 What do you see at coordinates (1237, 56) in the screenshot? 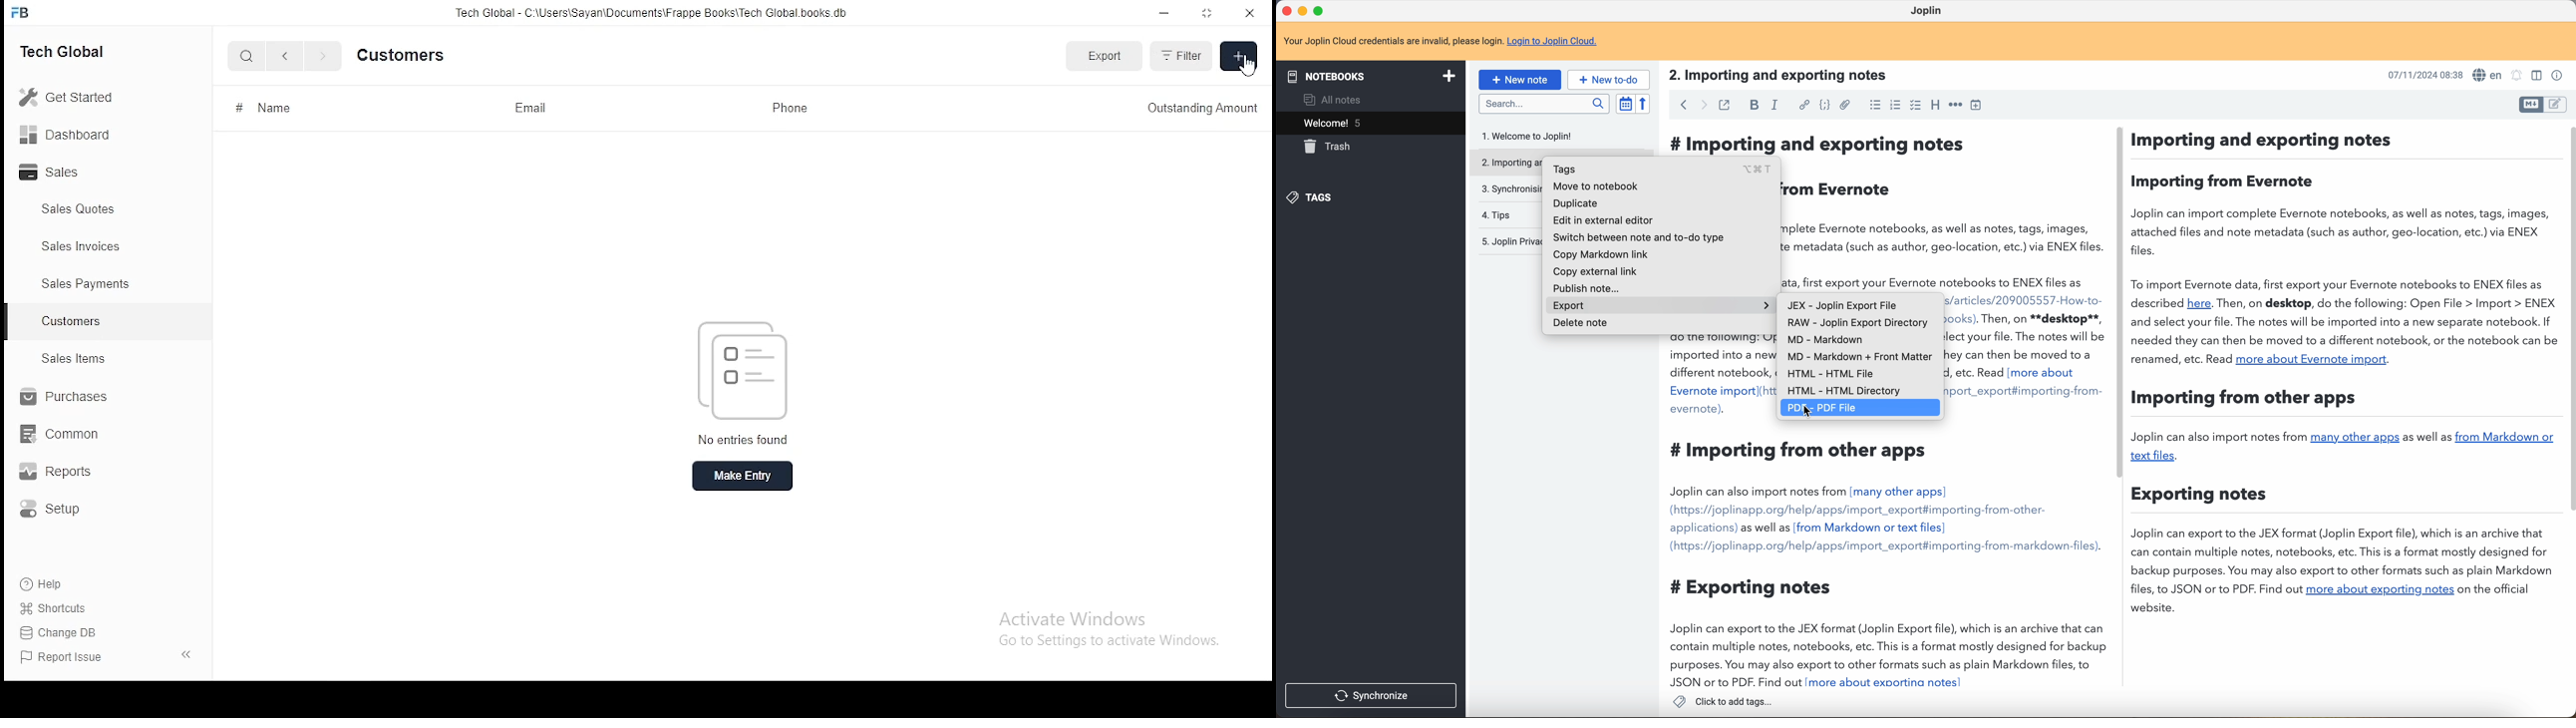
I see `create` at bounding box center [1237, 56].